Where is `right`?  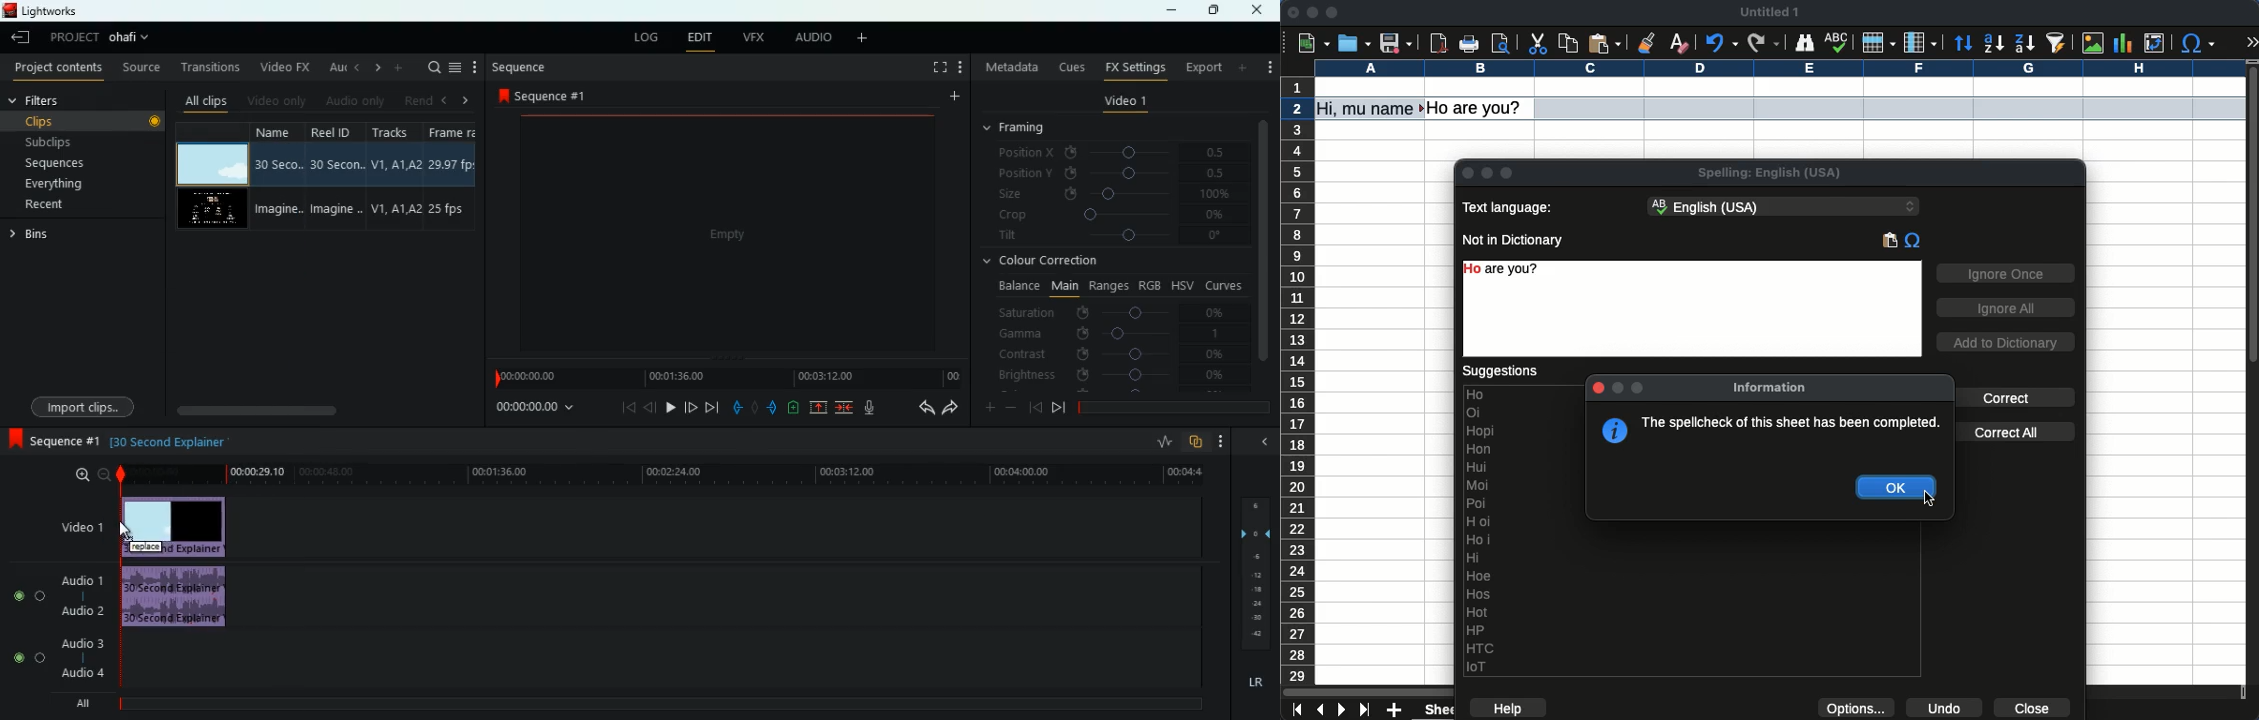
right is located at coordinates (465, 100).